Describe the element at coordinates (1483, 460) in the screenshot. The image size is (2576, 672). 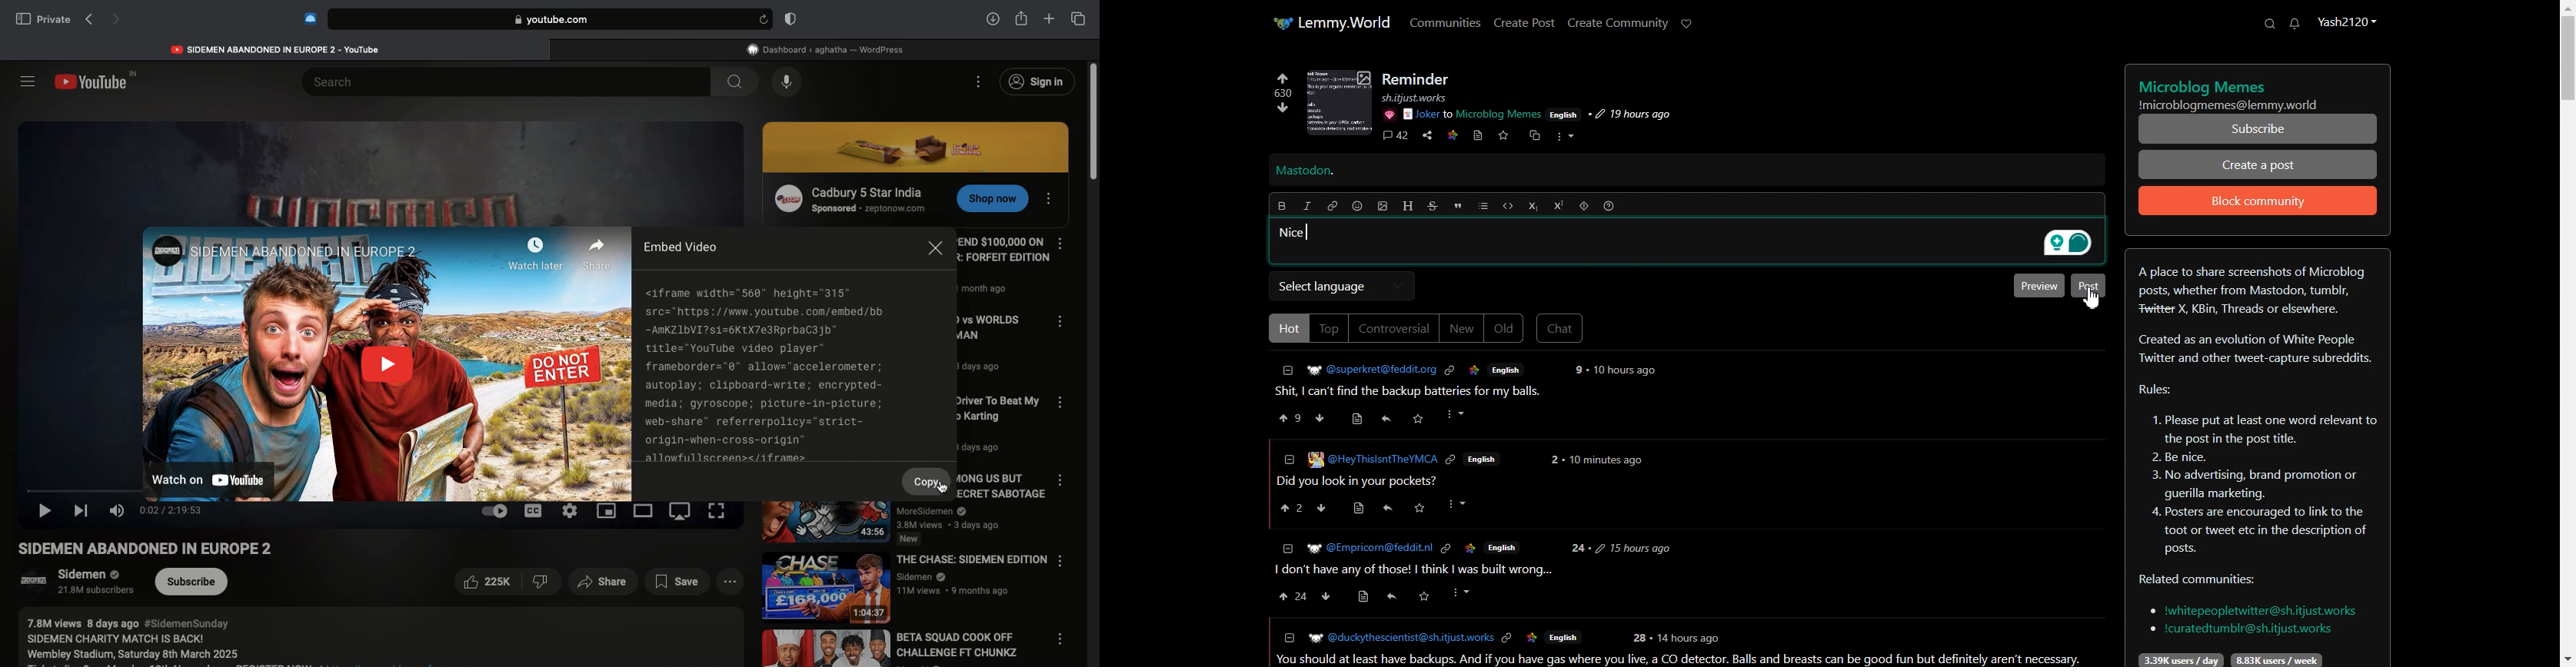
I see `English` at that location.